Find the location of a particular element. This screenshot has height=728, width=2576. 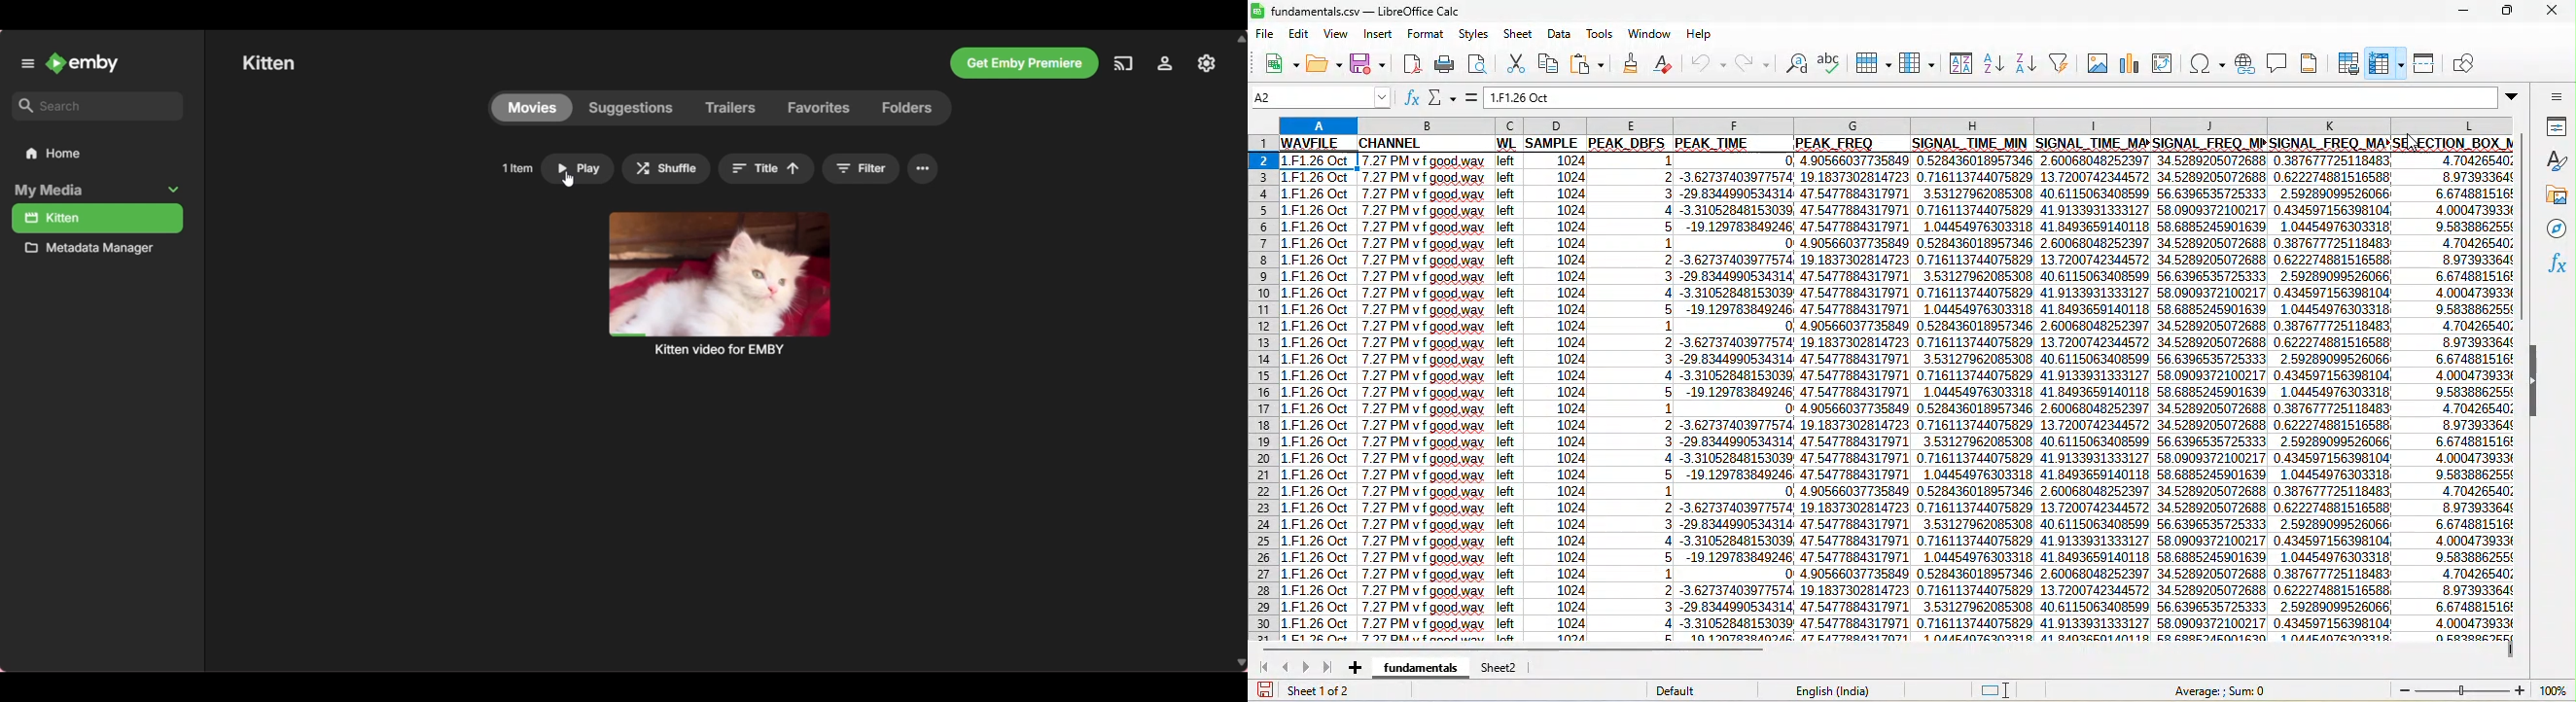

sort is located at coordinates (1958, 64).